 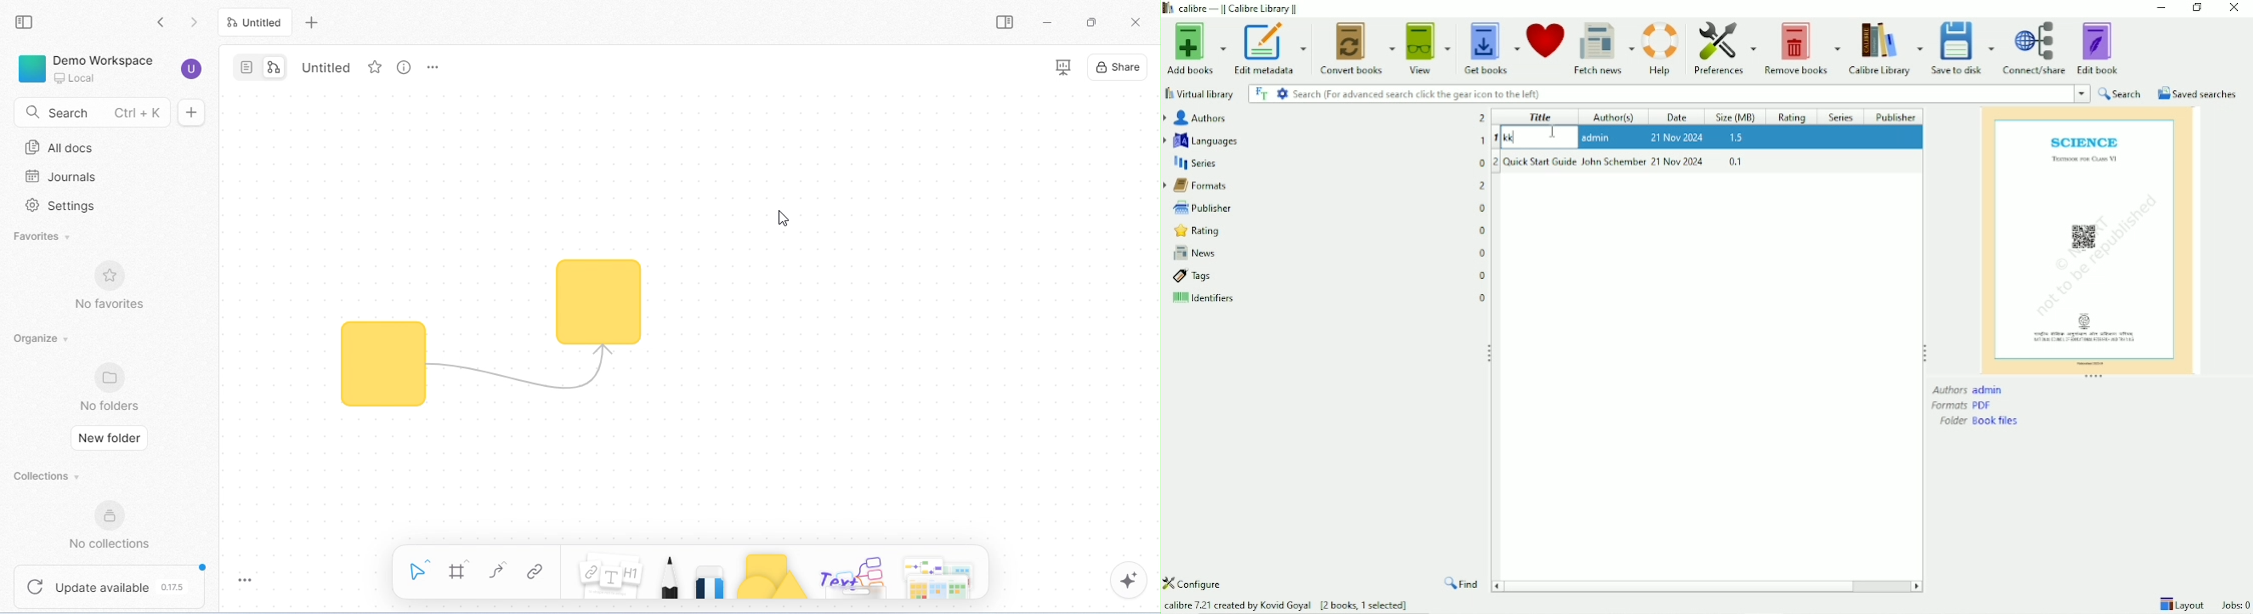 I want to click on arrows and more, so click(x=940, y=576).